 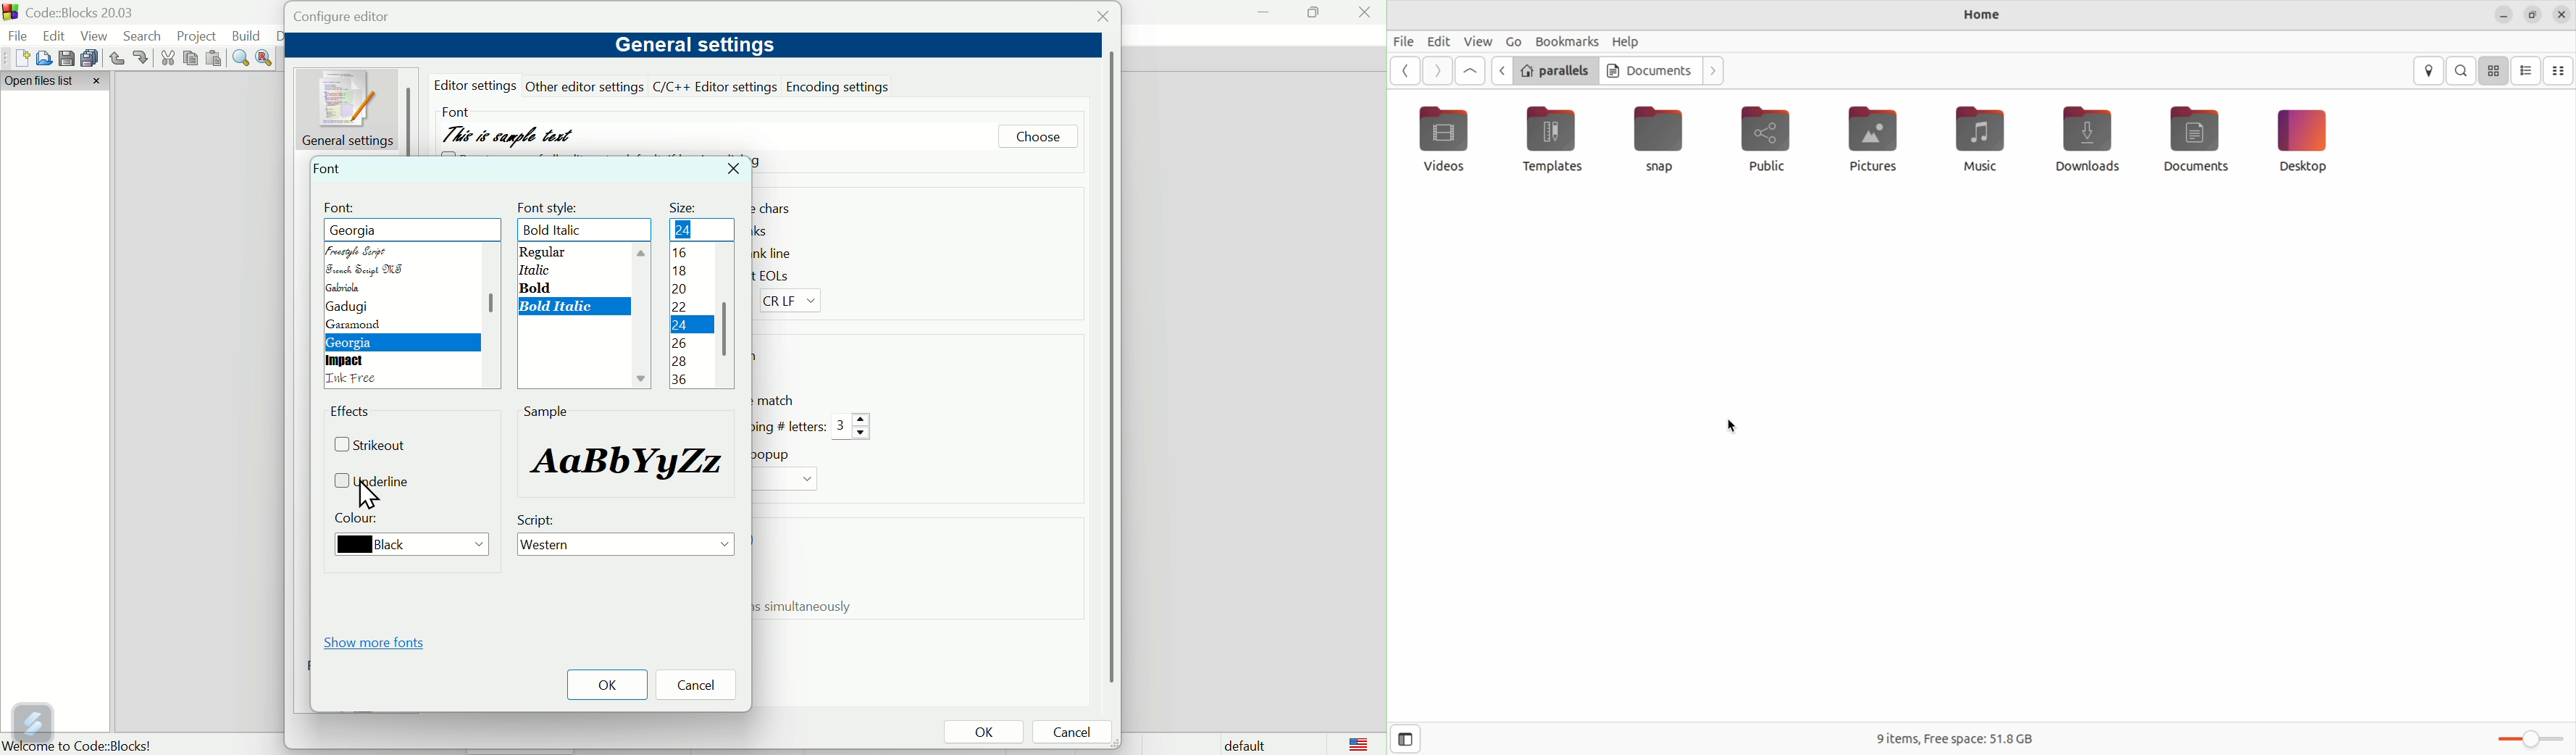 I want to click on General settings, so click(x=692, y=46).